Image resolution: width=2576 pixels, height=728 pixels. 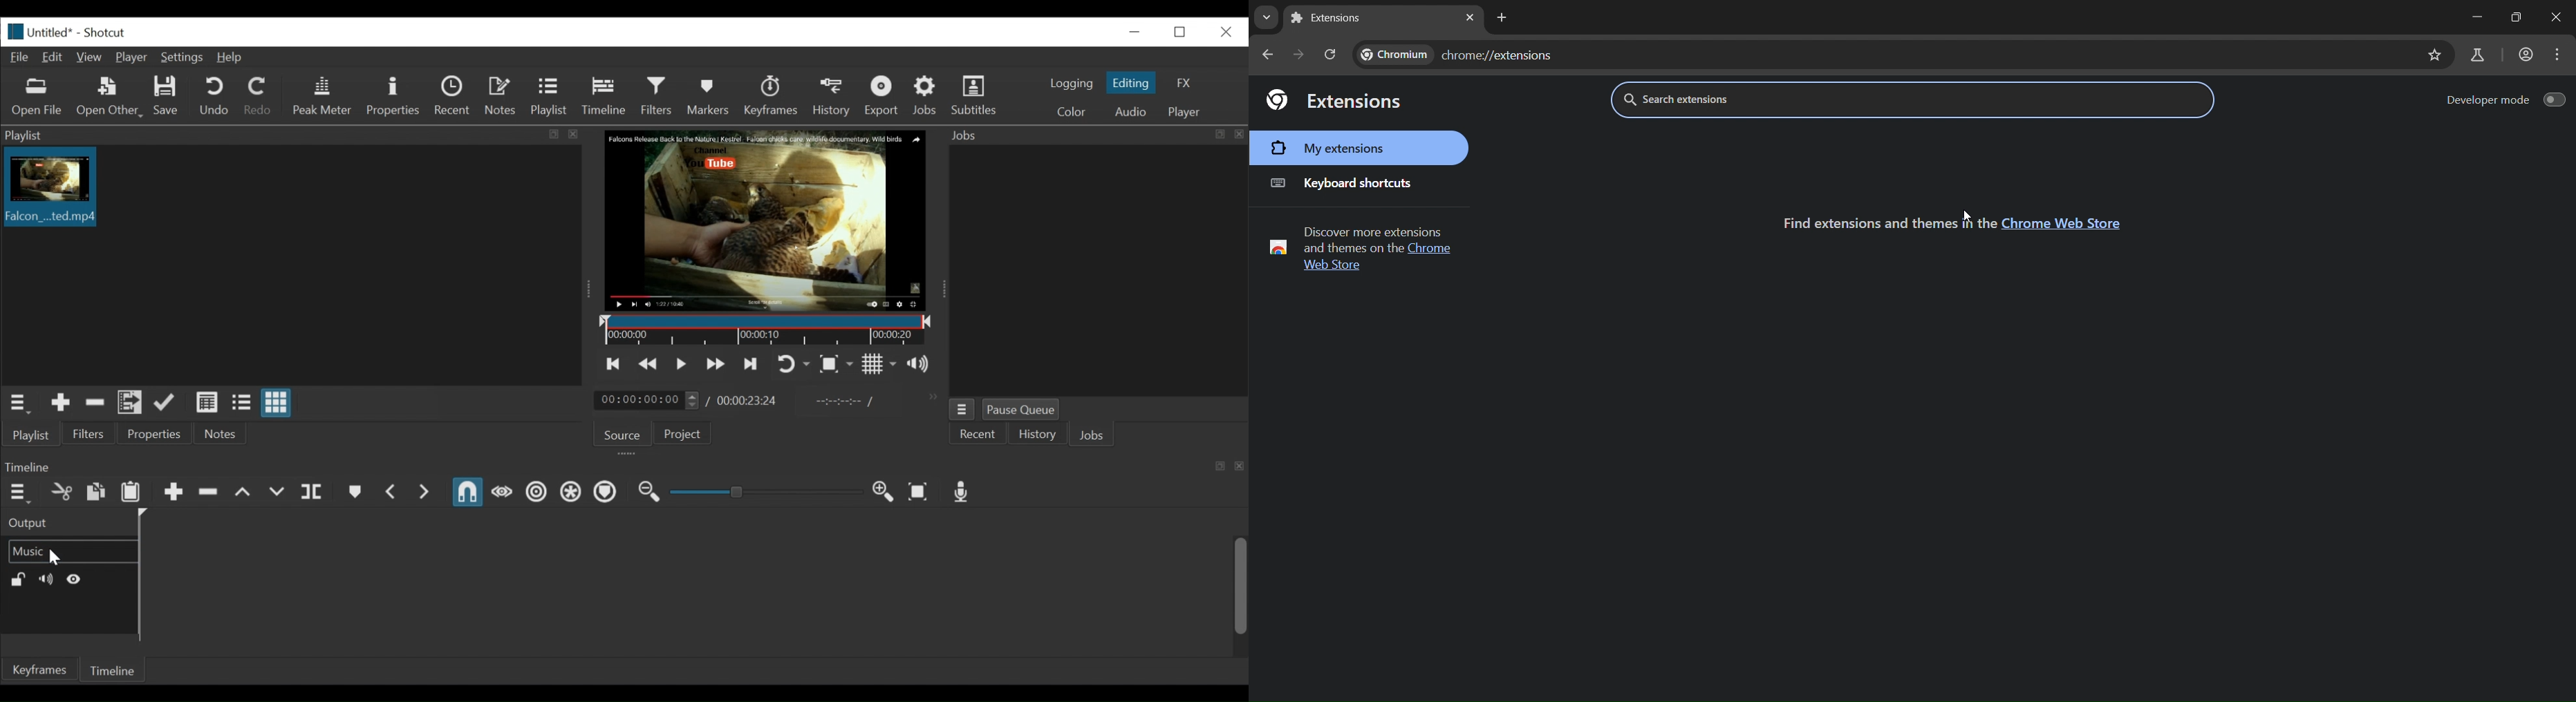 What do you see at coordinates (570, 492) in the screenshot?
I see `Ripple all tracks` at bounding box center [570, 492].